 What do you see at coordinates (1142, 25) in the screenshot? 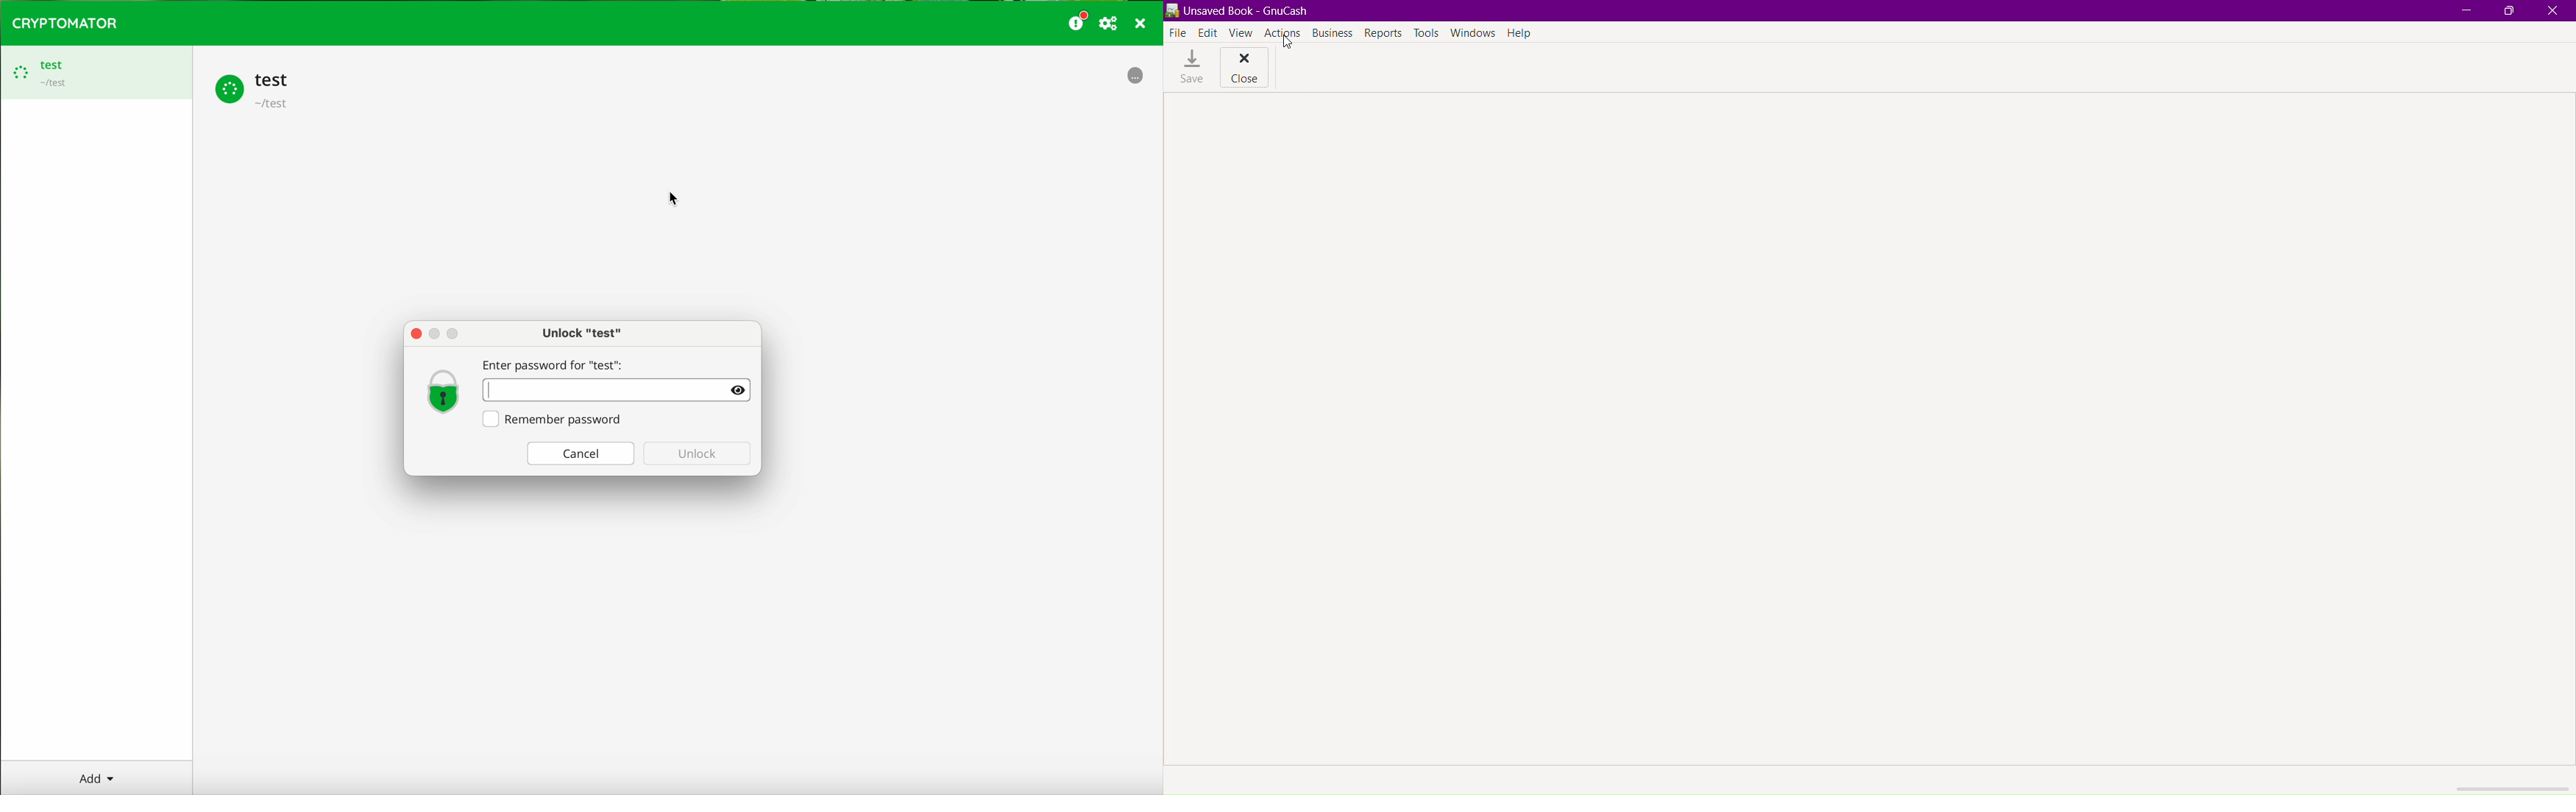
I see `close` at bounding box center [1142, 25].